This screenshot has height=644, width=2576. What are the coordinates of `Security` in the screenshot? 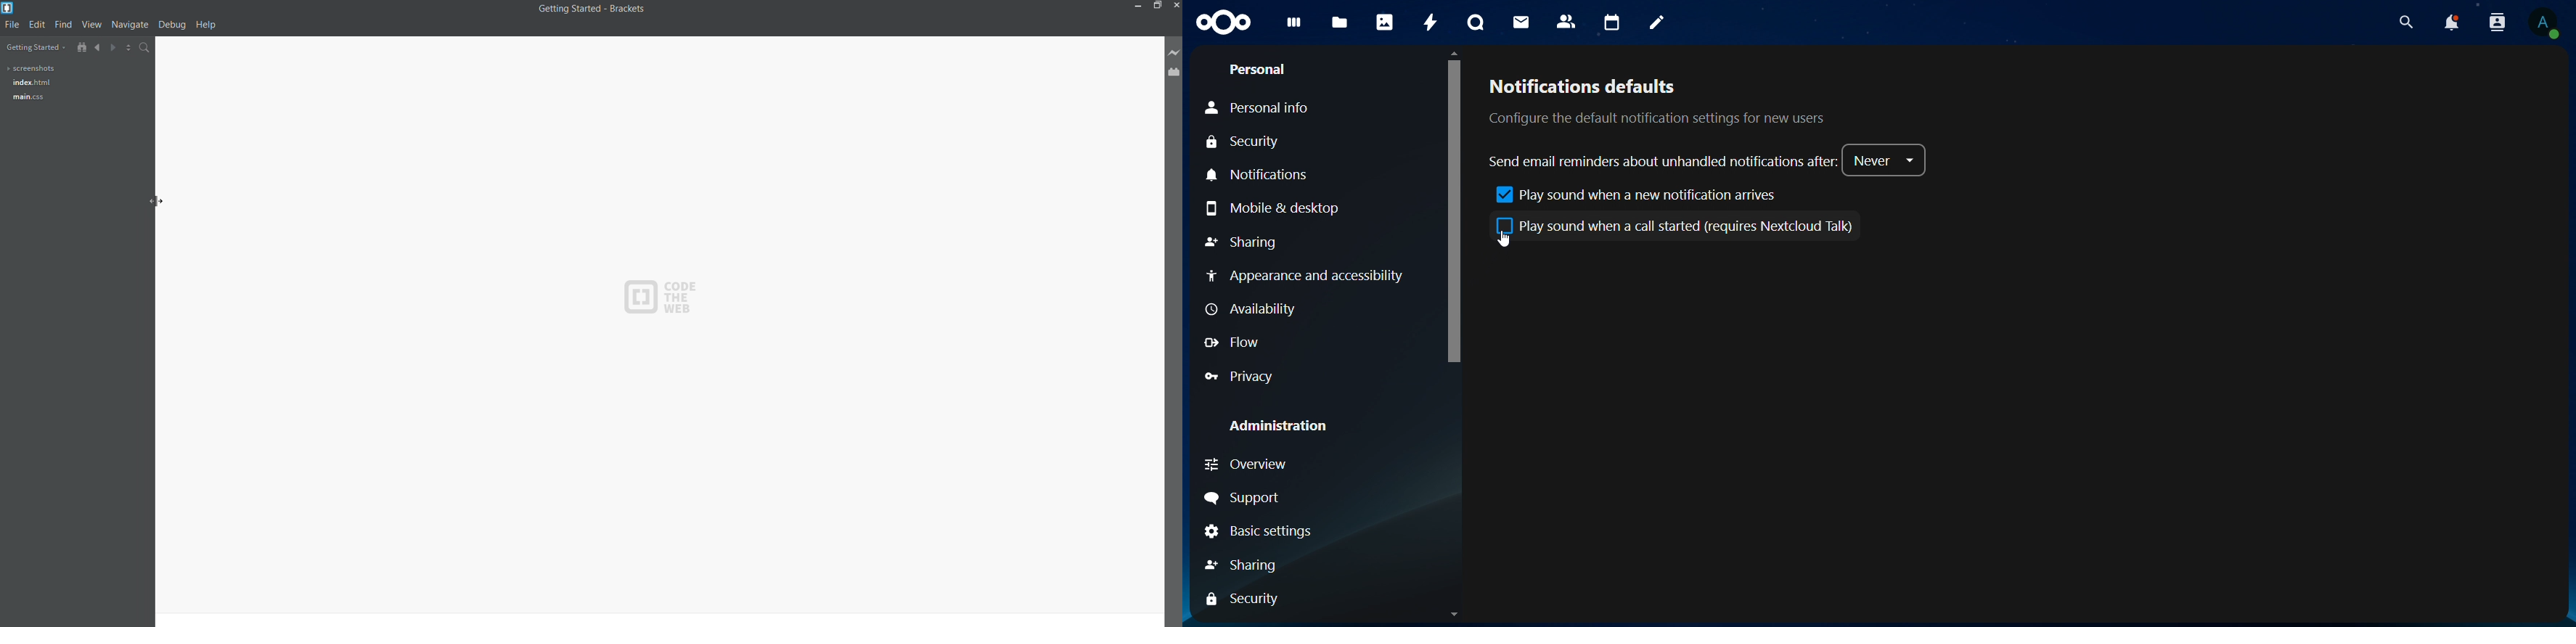 It's located at (1241, 601).